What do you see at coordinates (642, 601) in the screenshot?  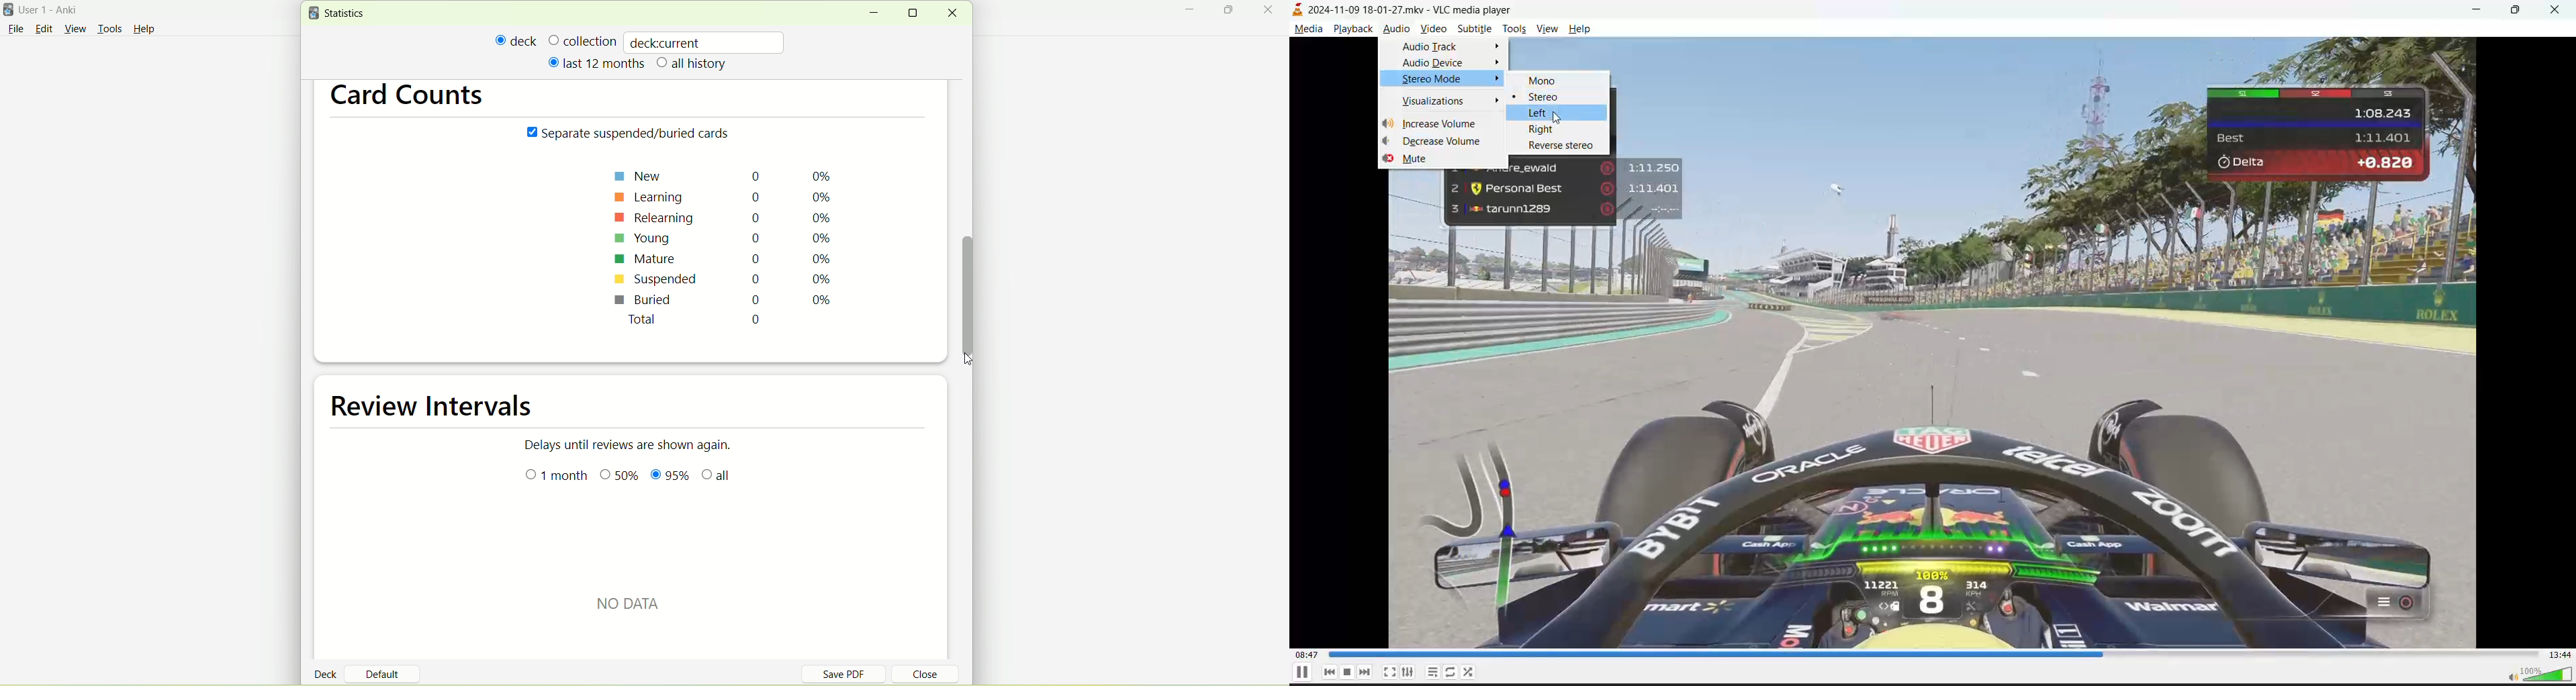 I see `text` at bounding box center [642, 601].